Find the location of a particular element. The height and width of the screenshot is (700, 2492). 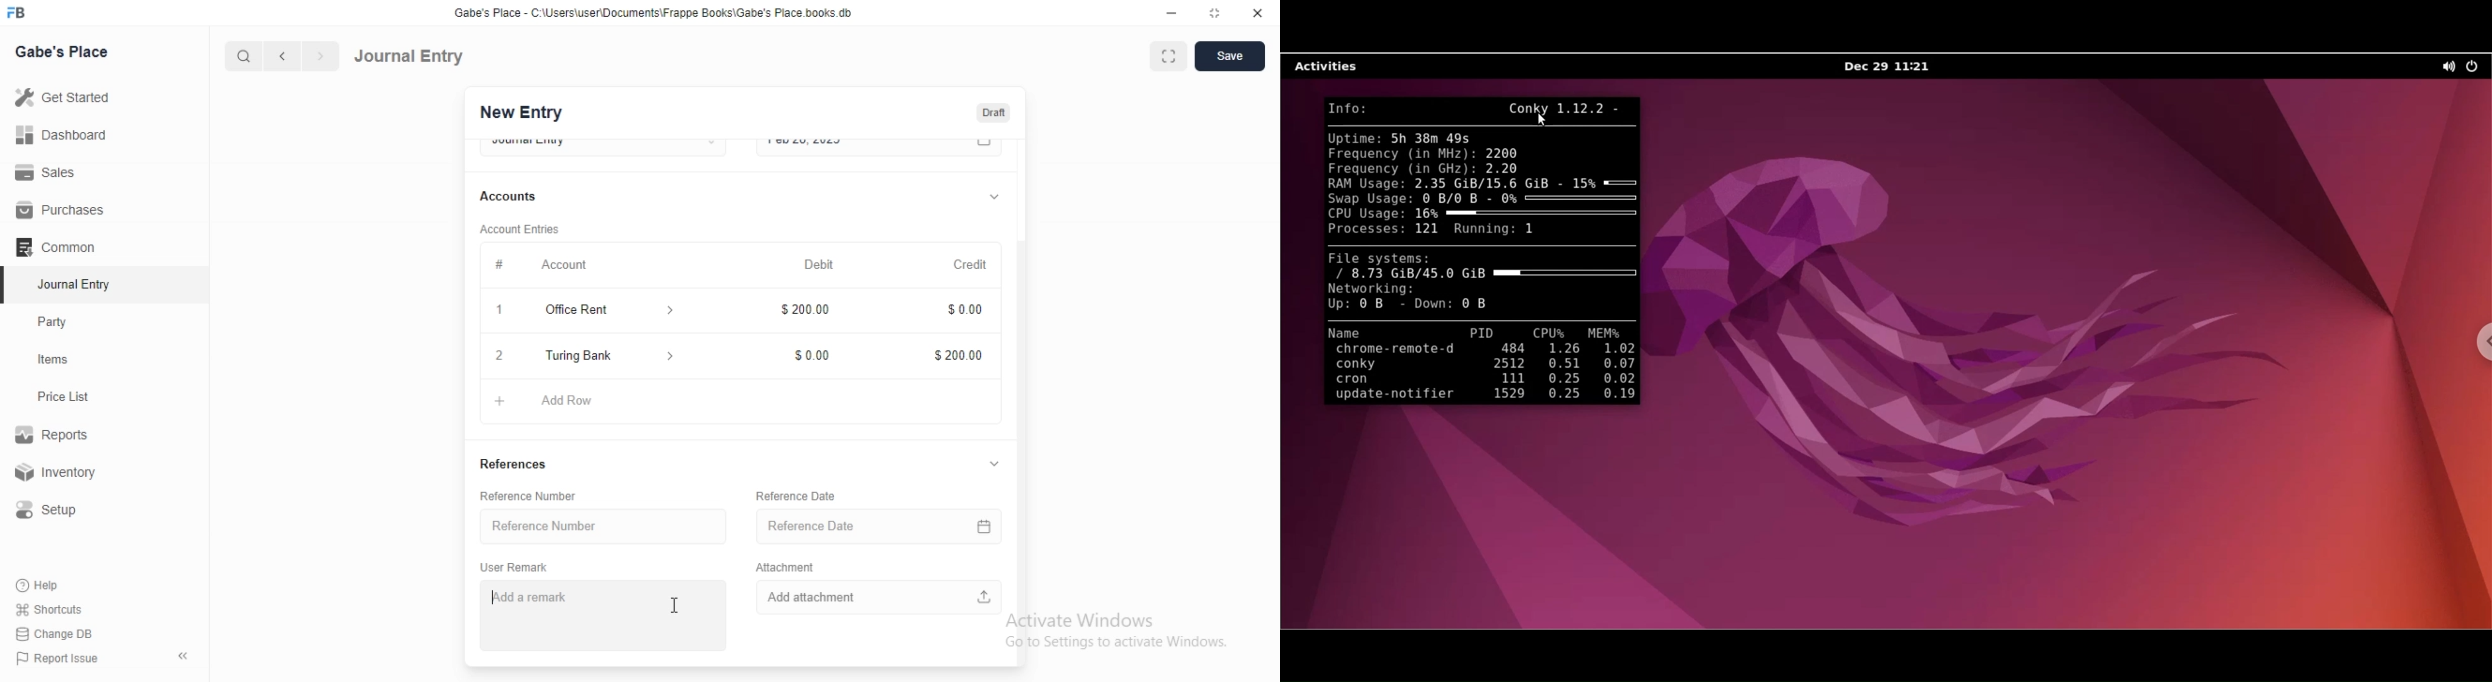

Office Rent is located at coordinates (580, 310).